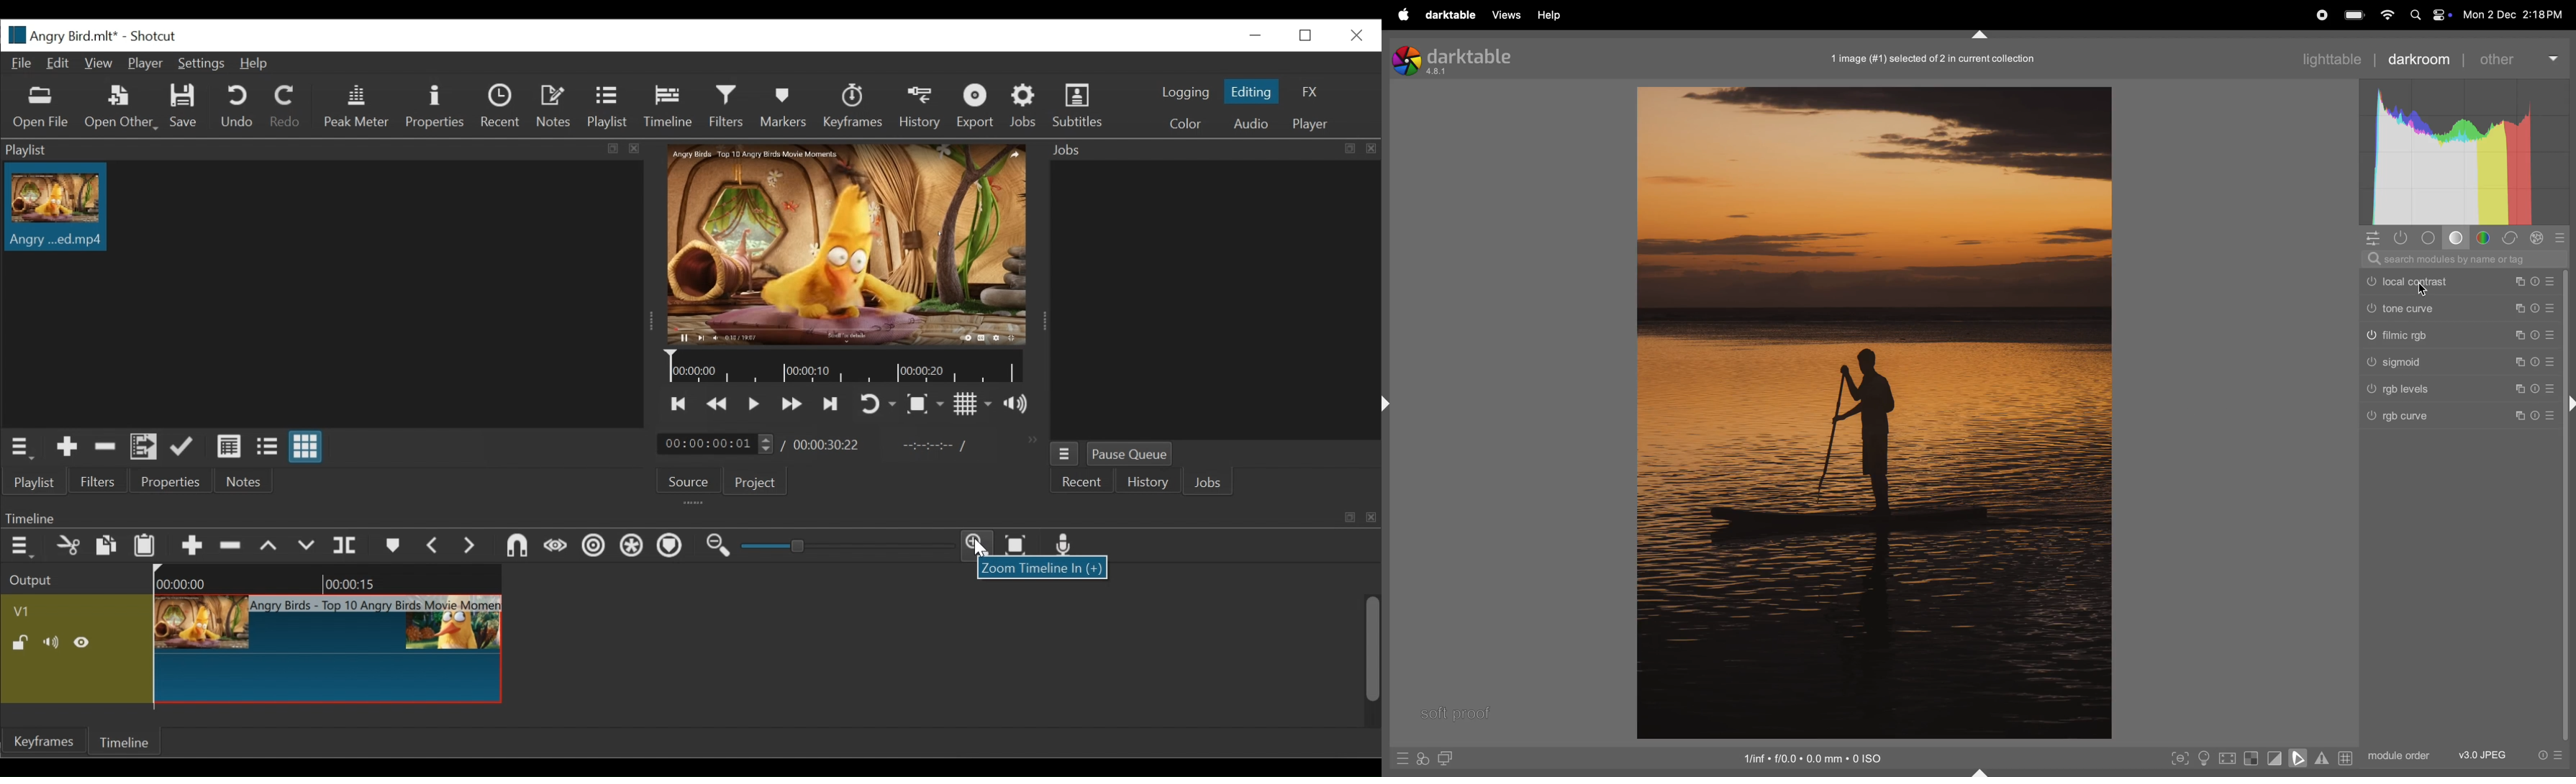 Image resolution: width=2576 pixels, height=784 pixels. I want to click on tone, so click(2456, 238).